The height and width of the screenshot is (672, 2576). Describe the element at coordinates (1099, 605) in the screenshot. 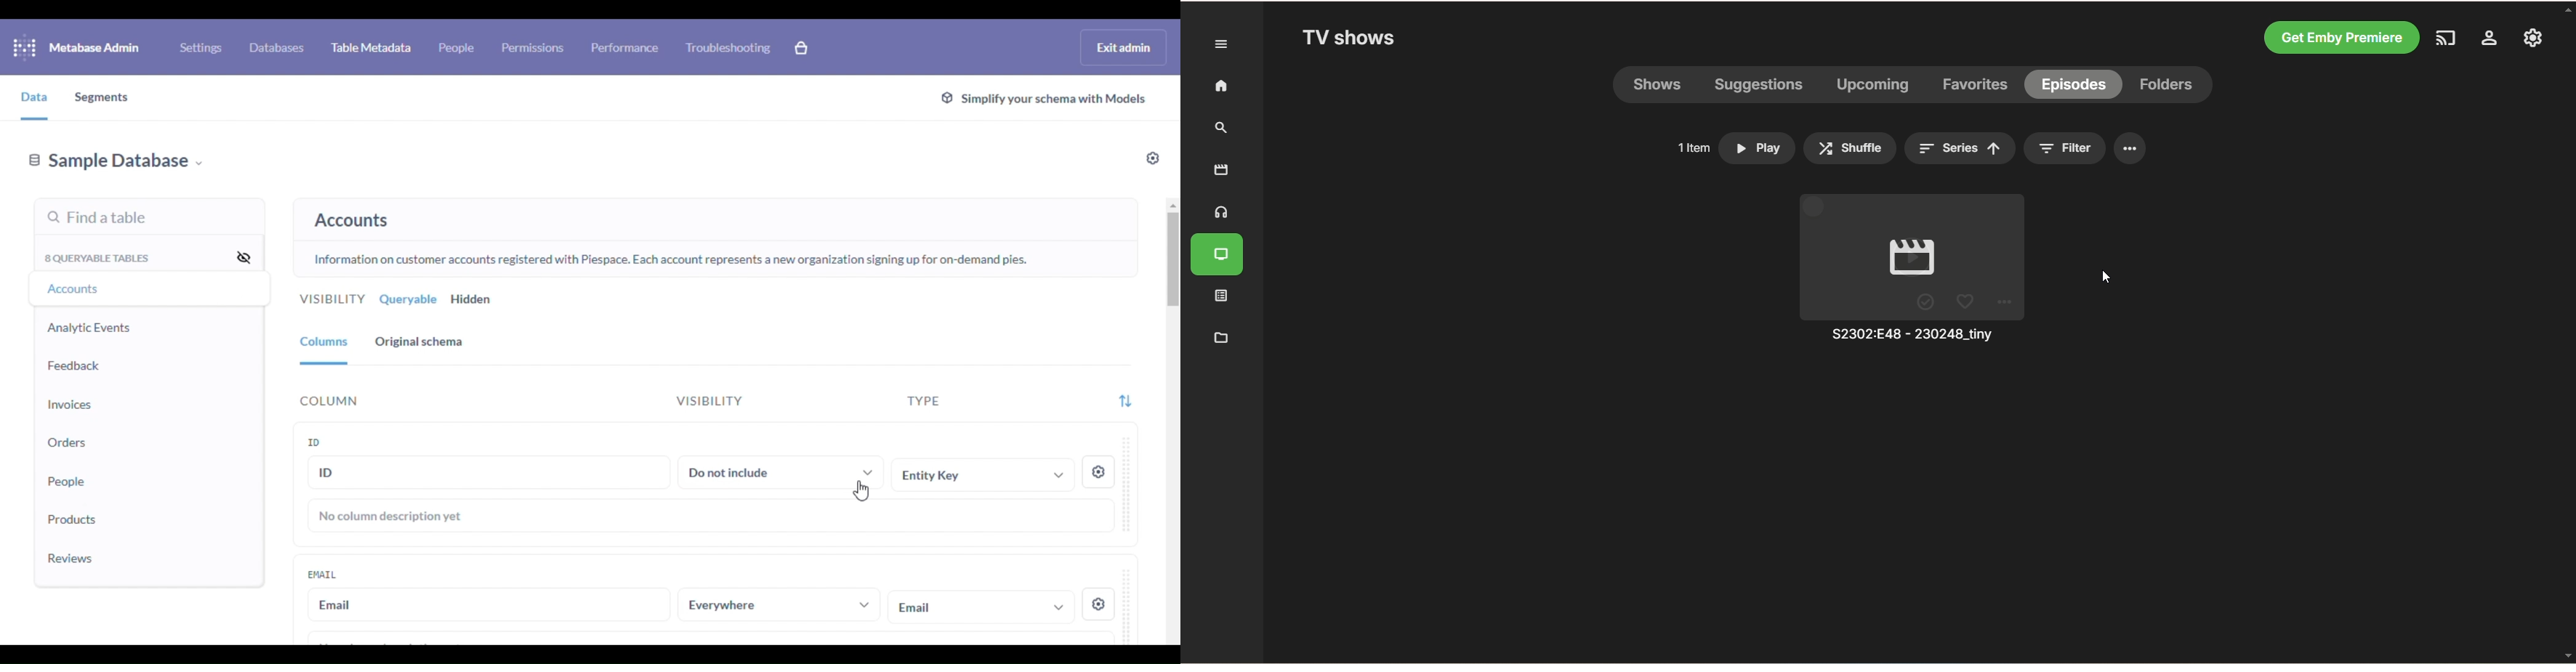

I see `settings` at that location.